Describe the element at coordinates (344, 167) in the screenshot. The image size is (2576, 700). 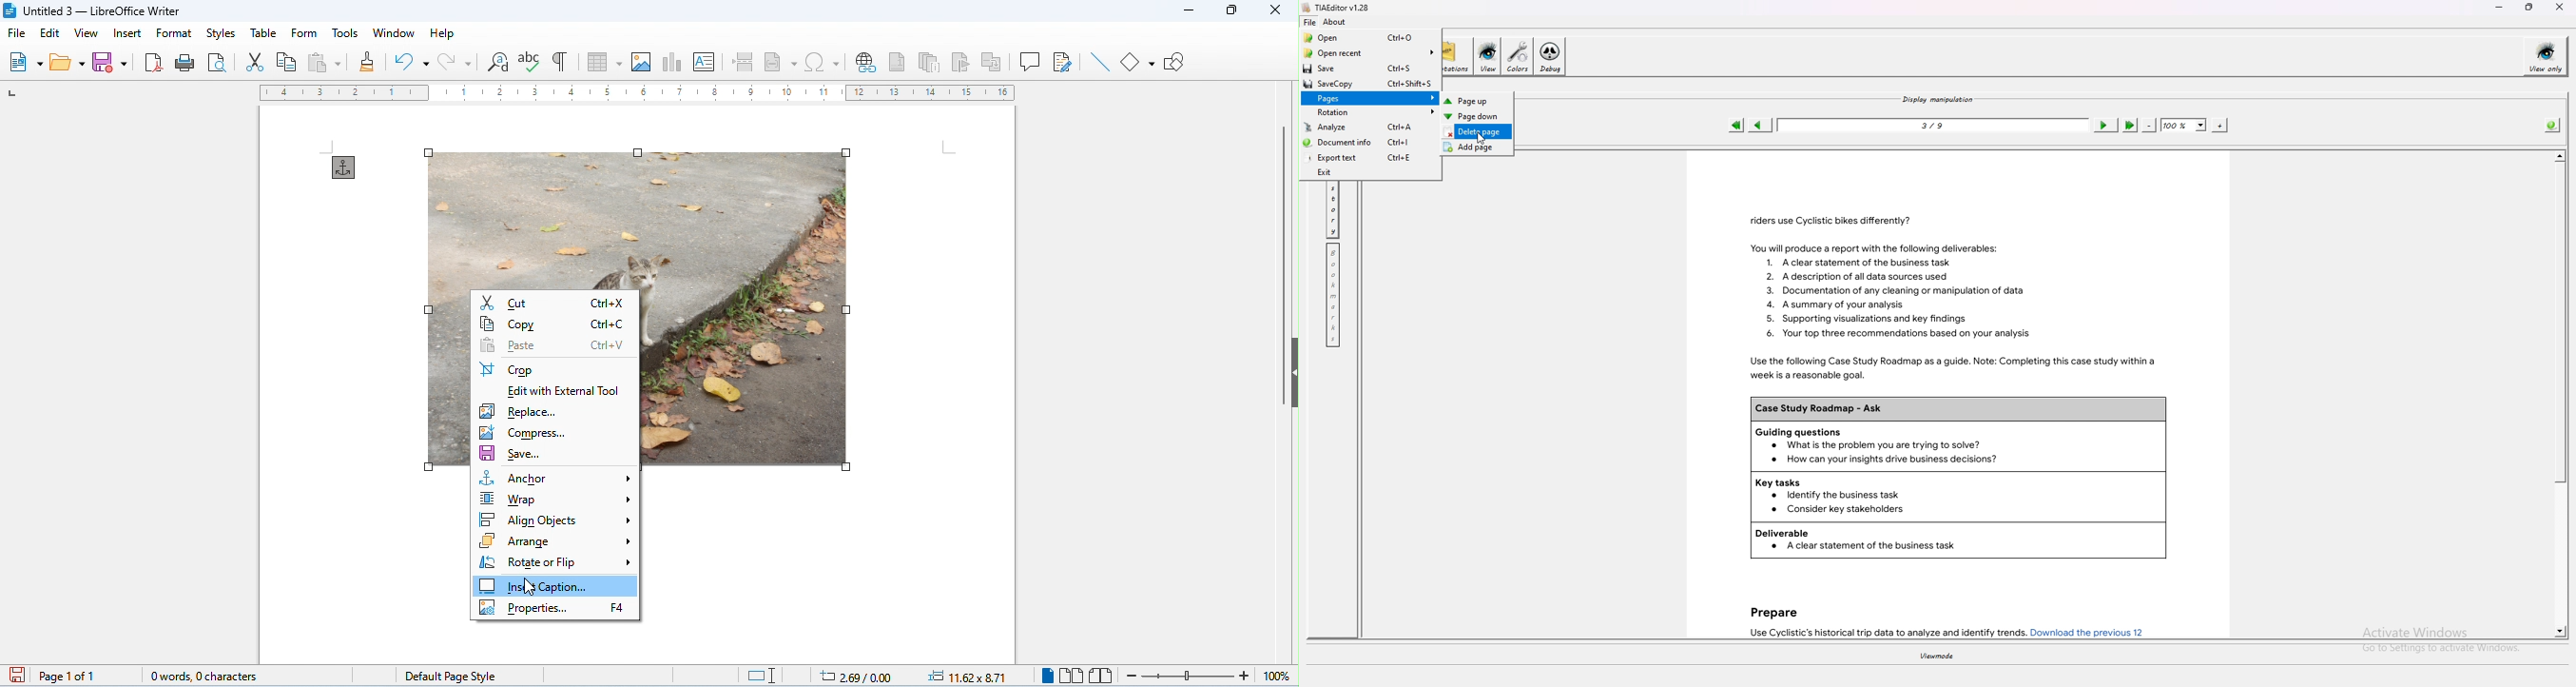
I see `anchor` at that location.